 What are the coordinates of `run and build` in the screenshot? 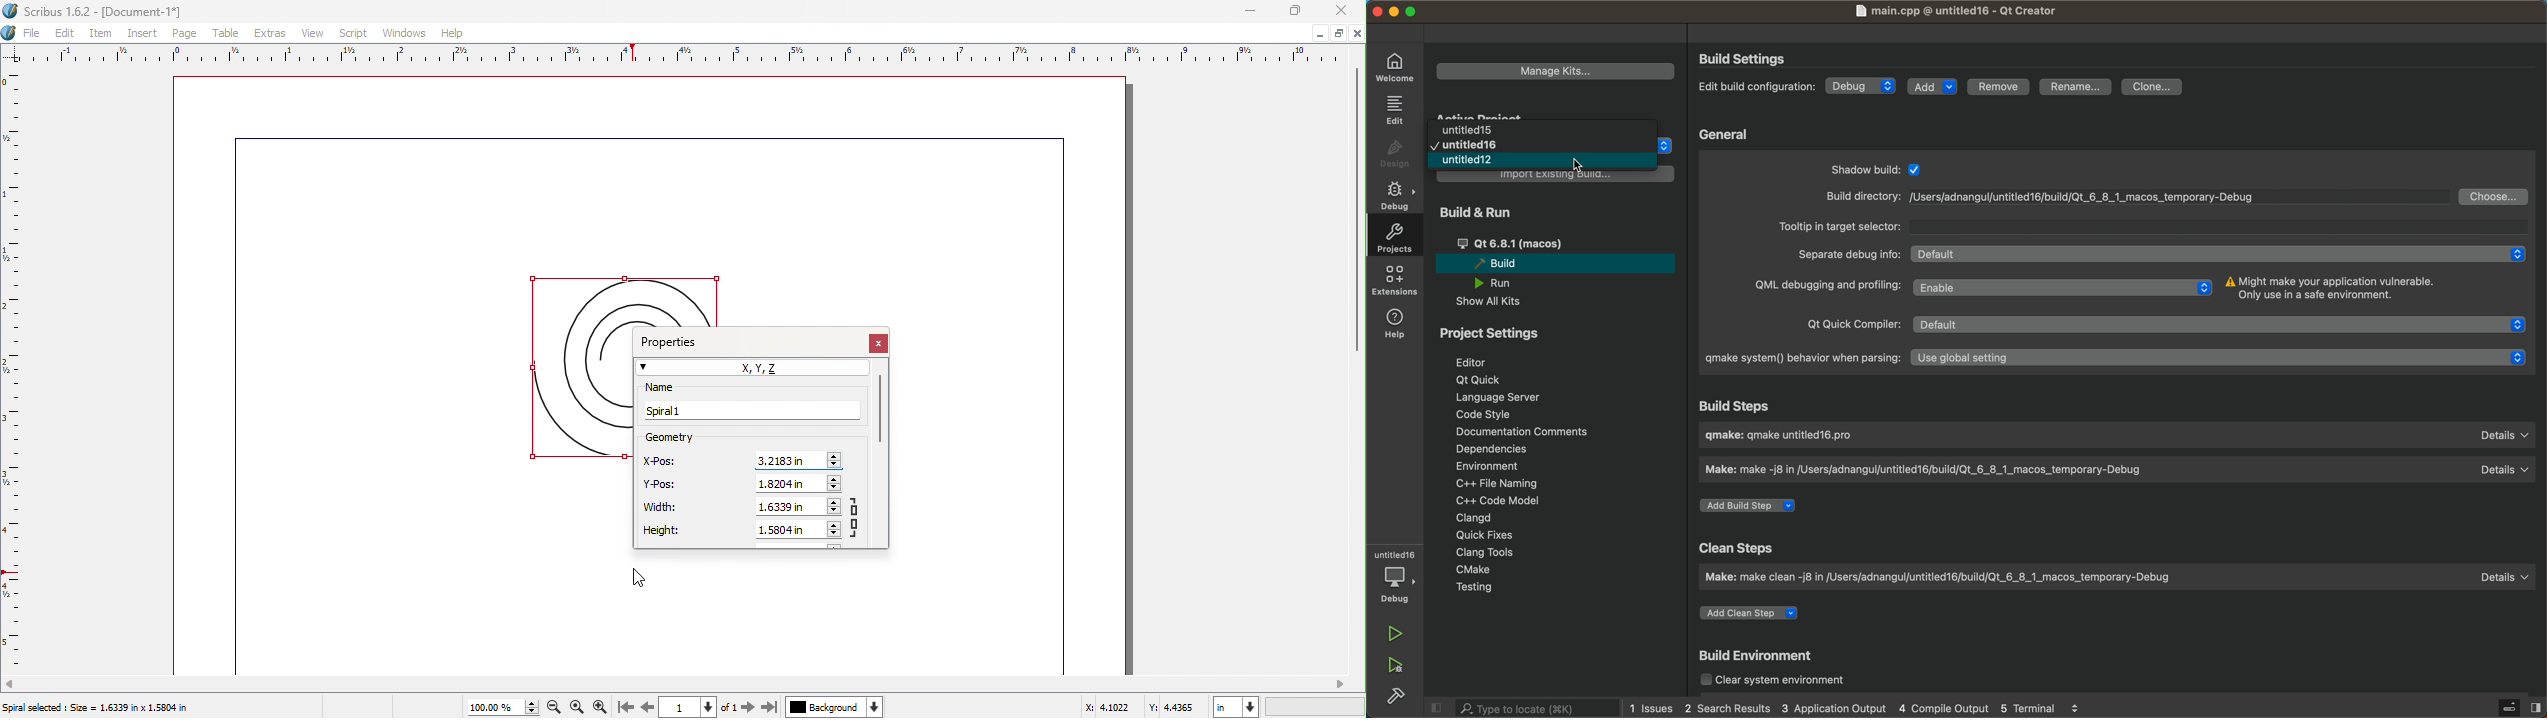 It's located at (1556, 256).